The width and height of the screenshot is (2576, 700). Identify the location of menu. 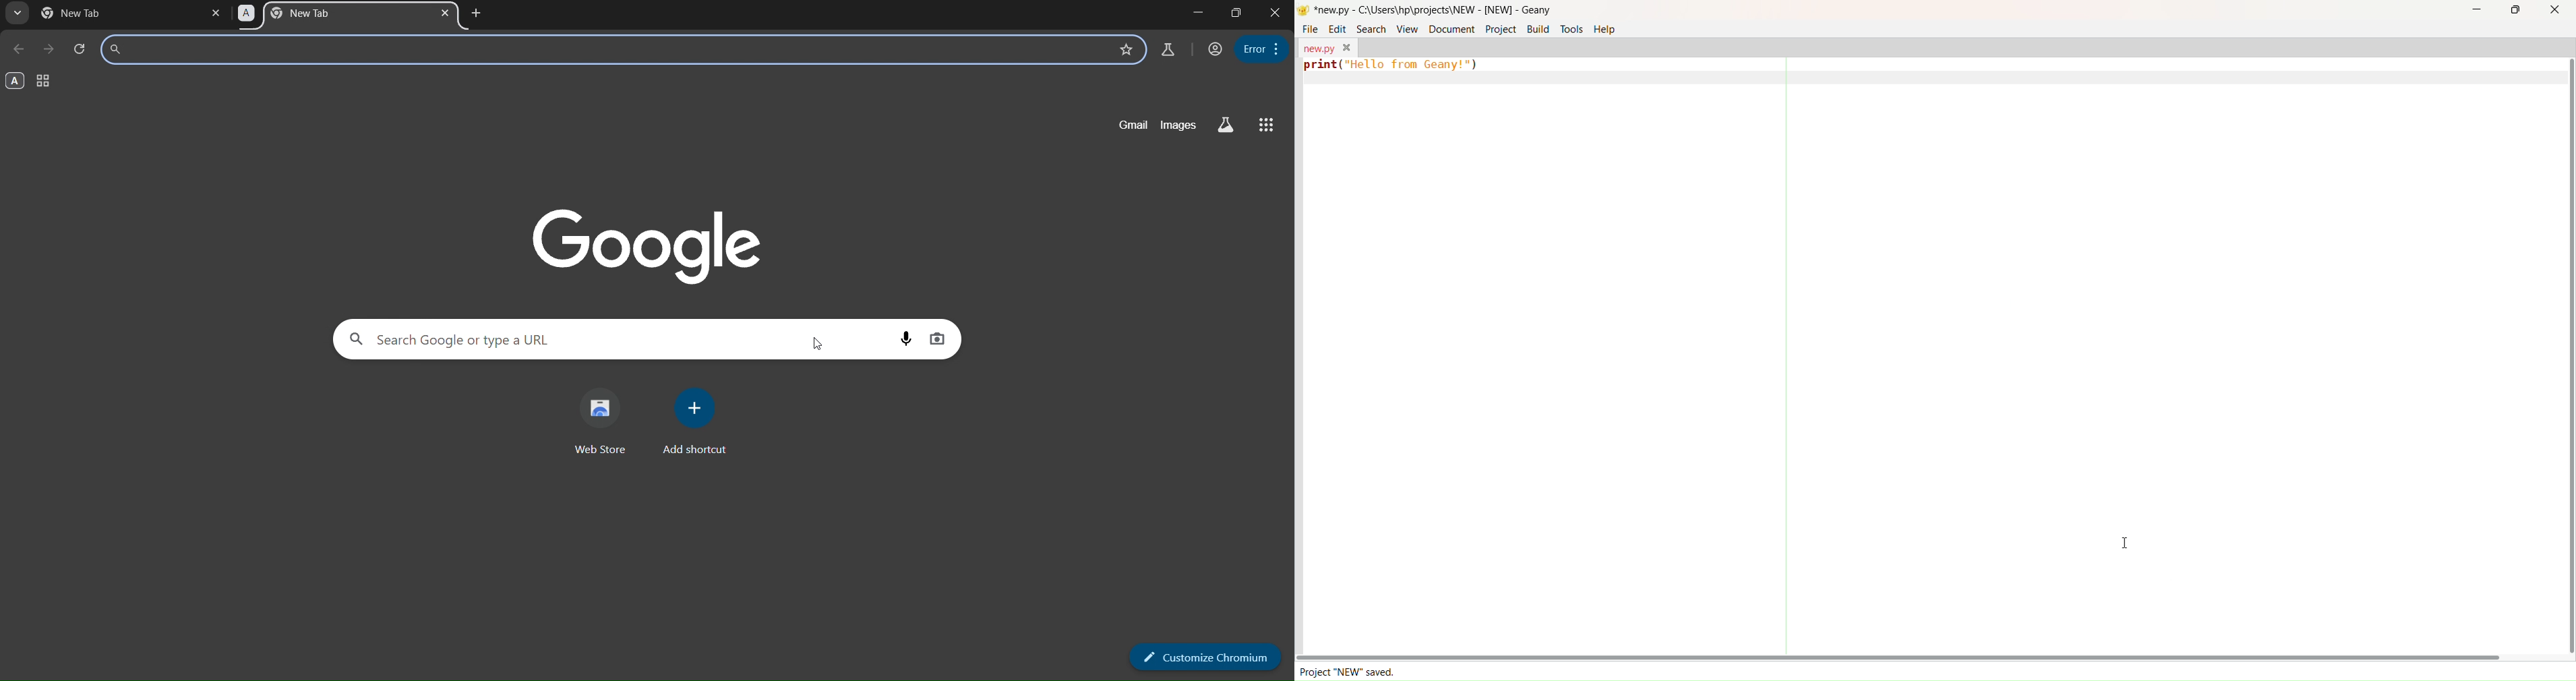
(1259, 49).